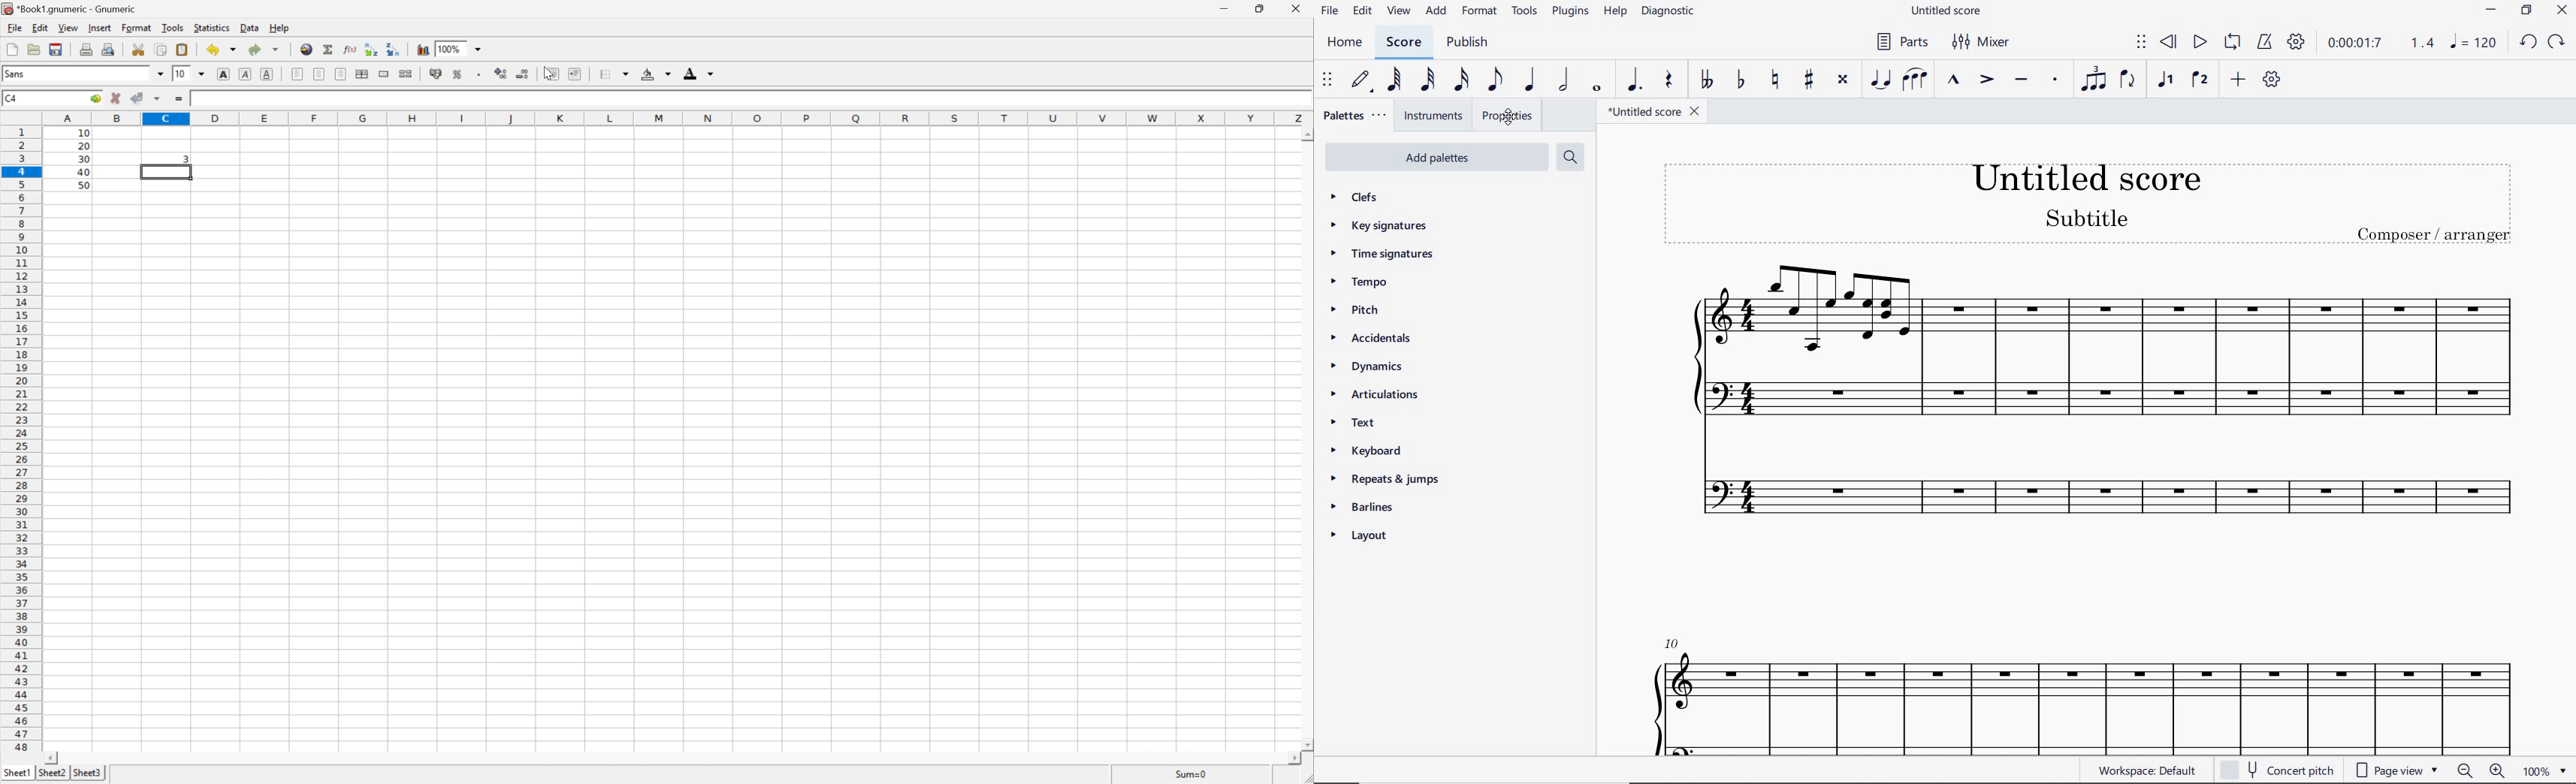  What do you see at coordinates (423, 49) in the screenshot?
I see `Insert a chart ` at bounding box center [423, 49].